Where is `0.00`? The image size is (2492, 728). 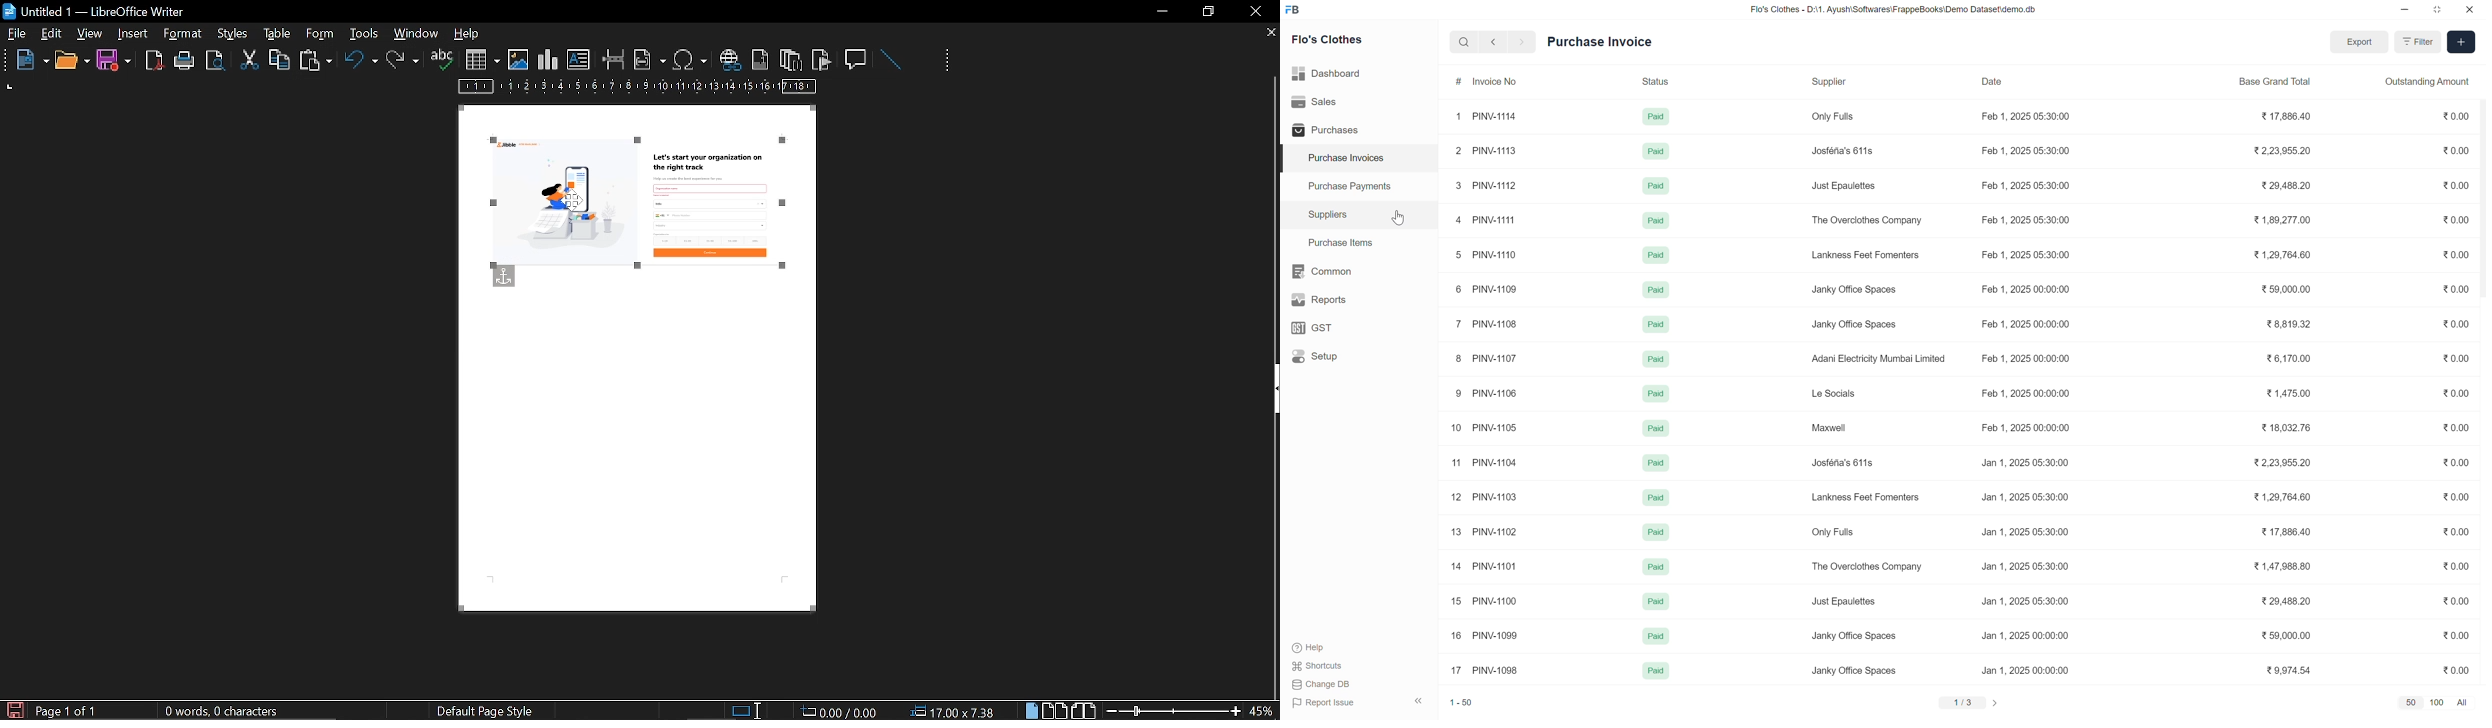 0.00 is located at coordinates (2456, 289).